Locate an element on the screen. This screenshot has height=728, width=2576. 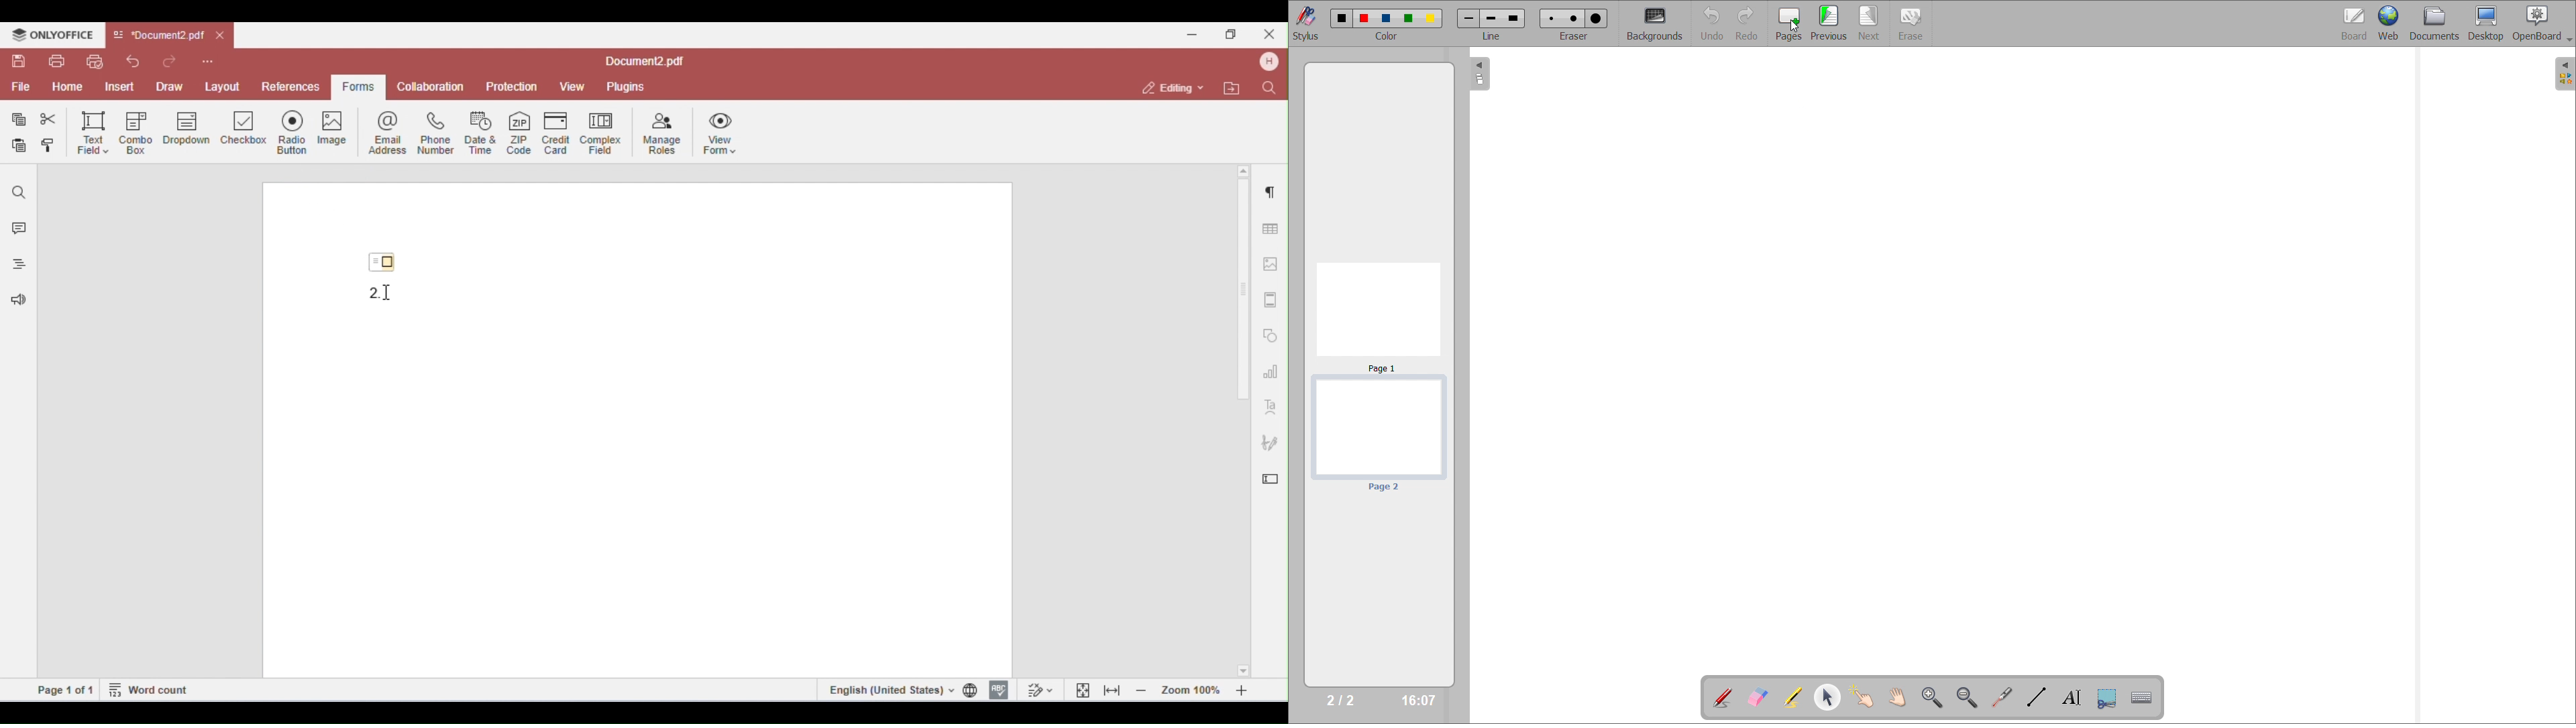
next page is located at coordinates (1870, 23).